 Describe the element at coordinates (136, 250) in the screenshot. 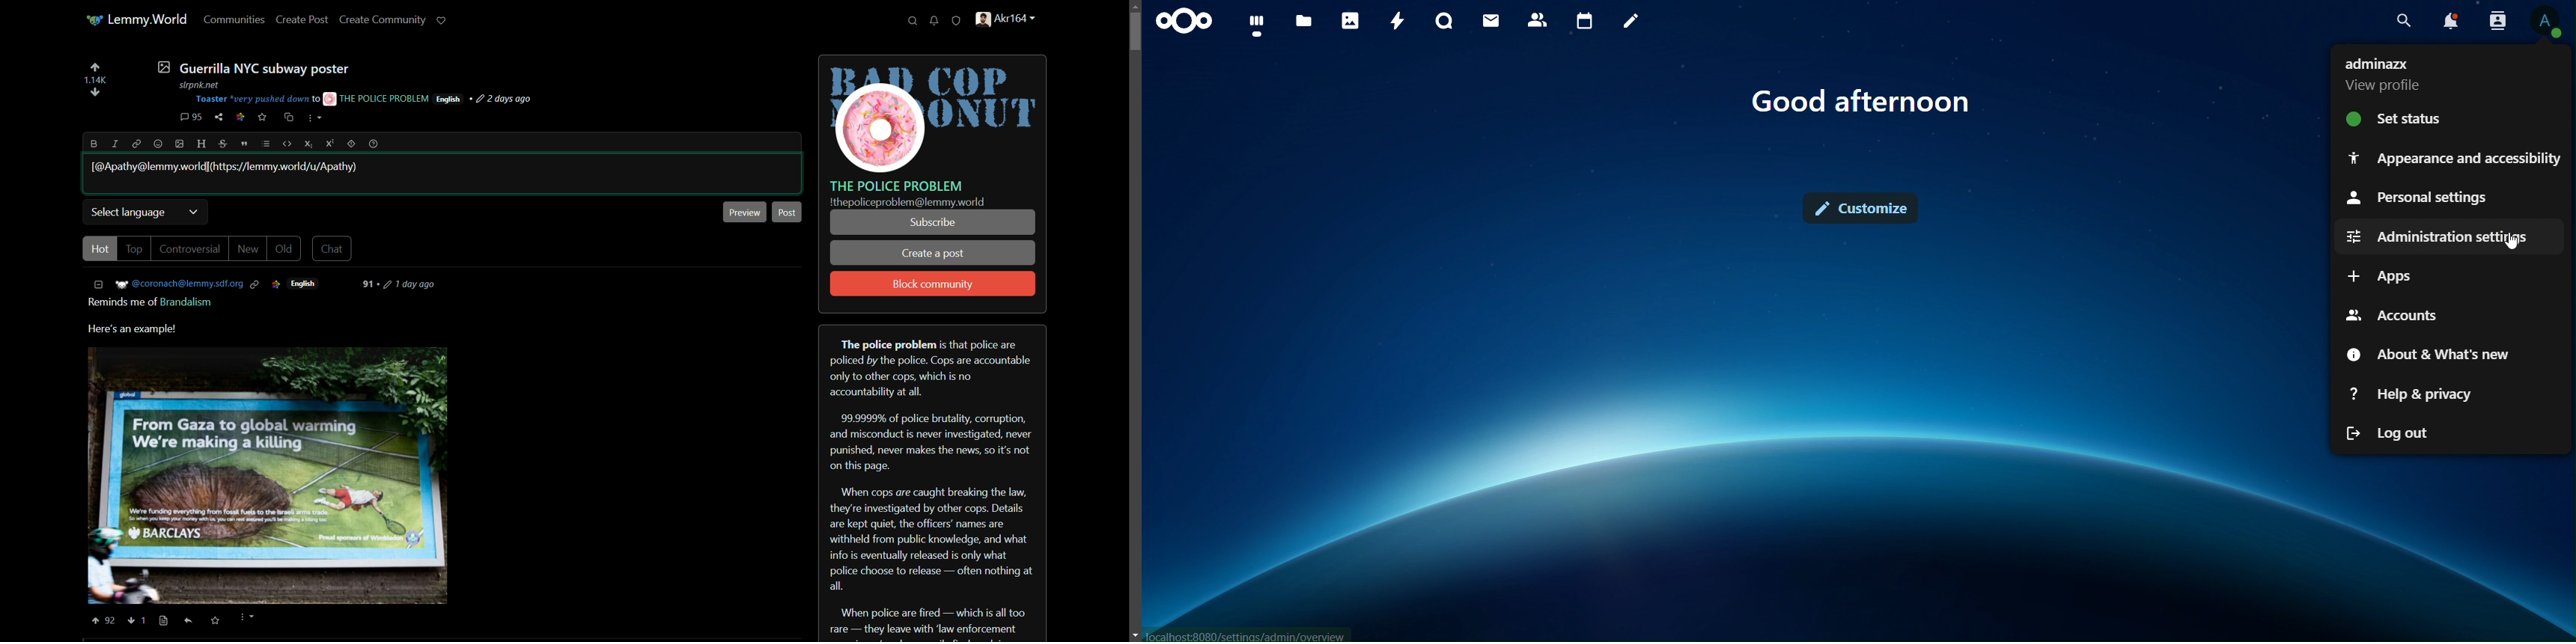

I see `TOP` at that location.